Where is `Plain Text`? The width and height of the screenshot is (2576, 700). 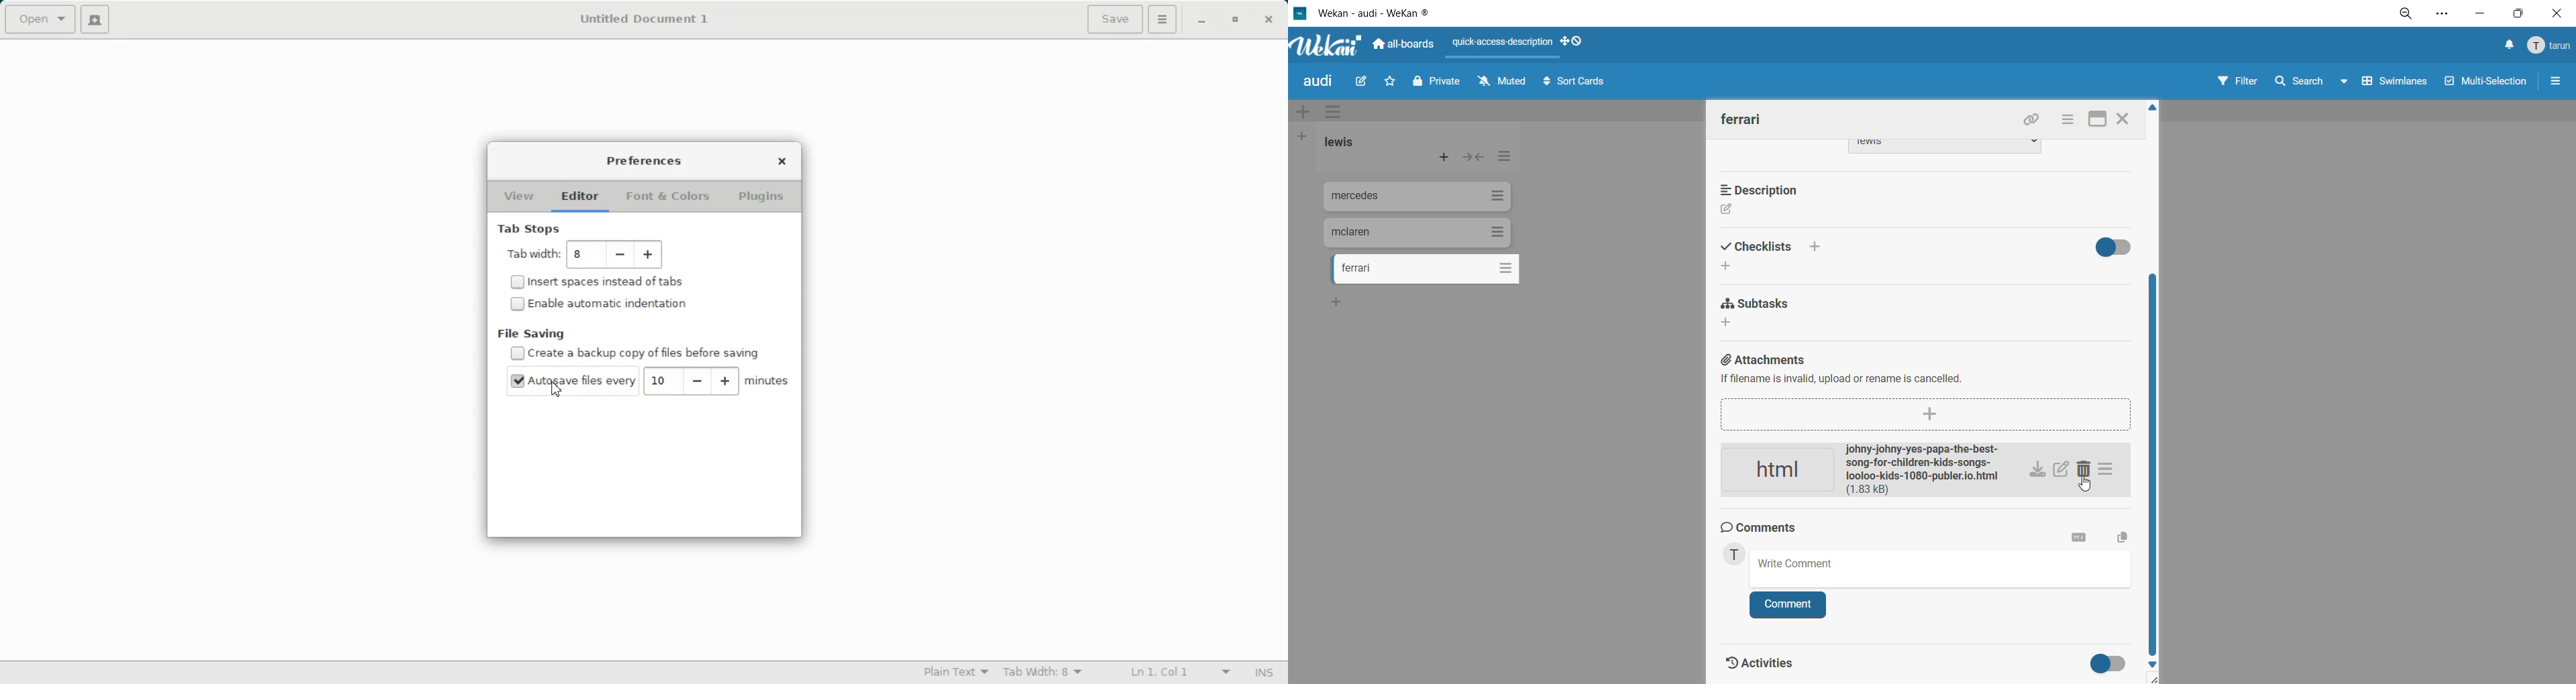
Plain Text is located at coordinates (955, 671).